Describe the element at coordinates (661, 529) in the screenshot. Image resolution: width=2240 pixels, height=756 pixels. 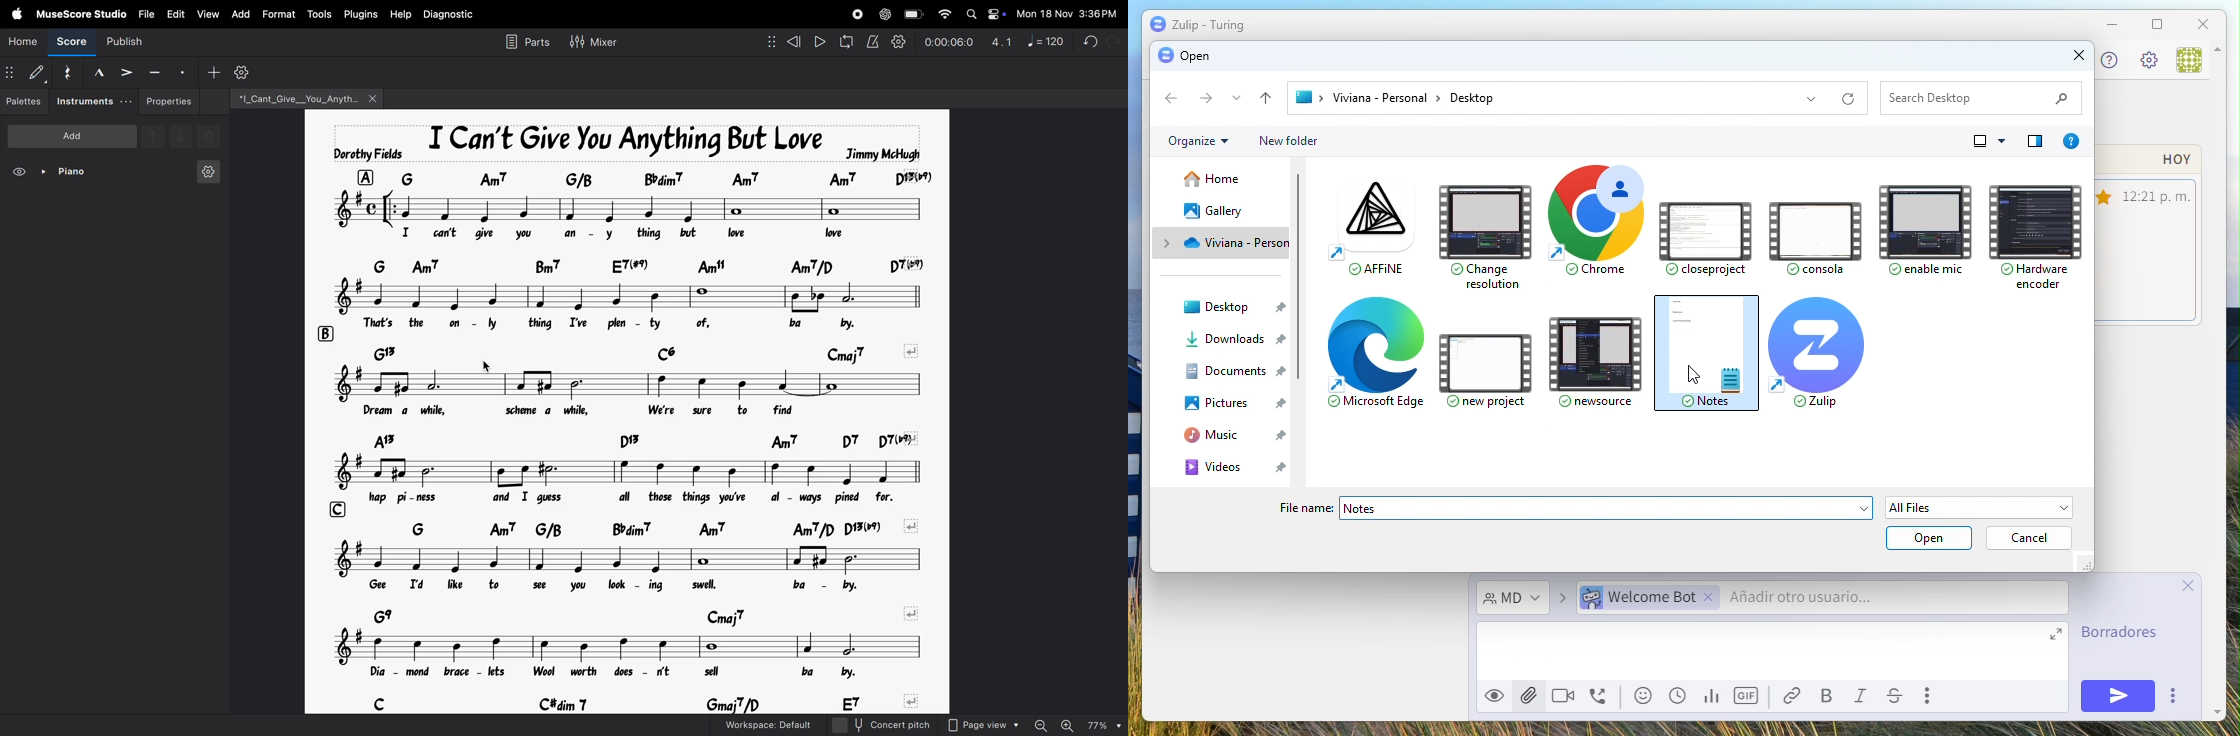
I see `chord symbols` at that location.